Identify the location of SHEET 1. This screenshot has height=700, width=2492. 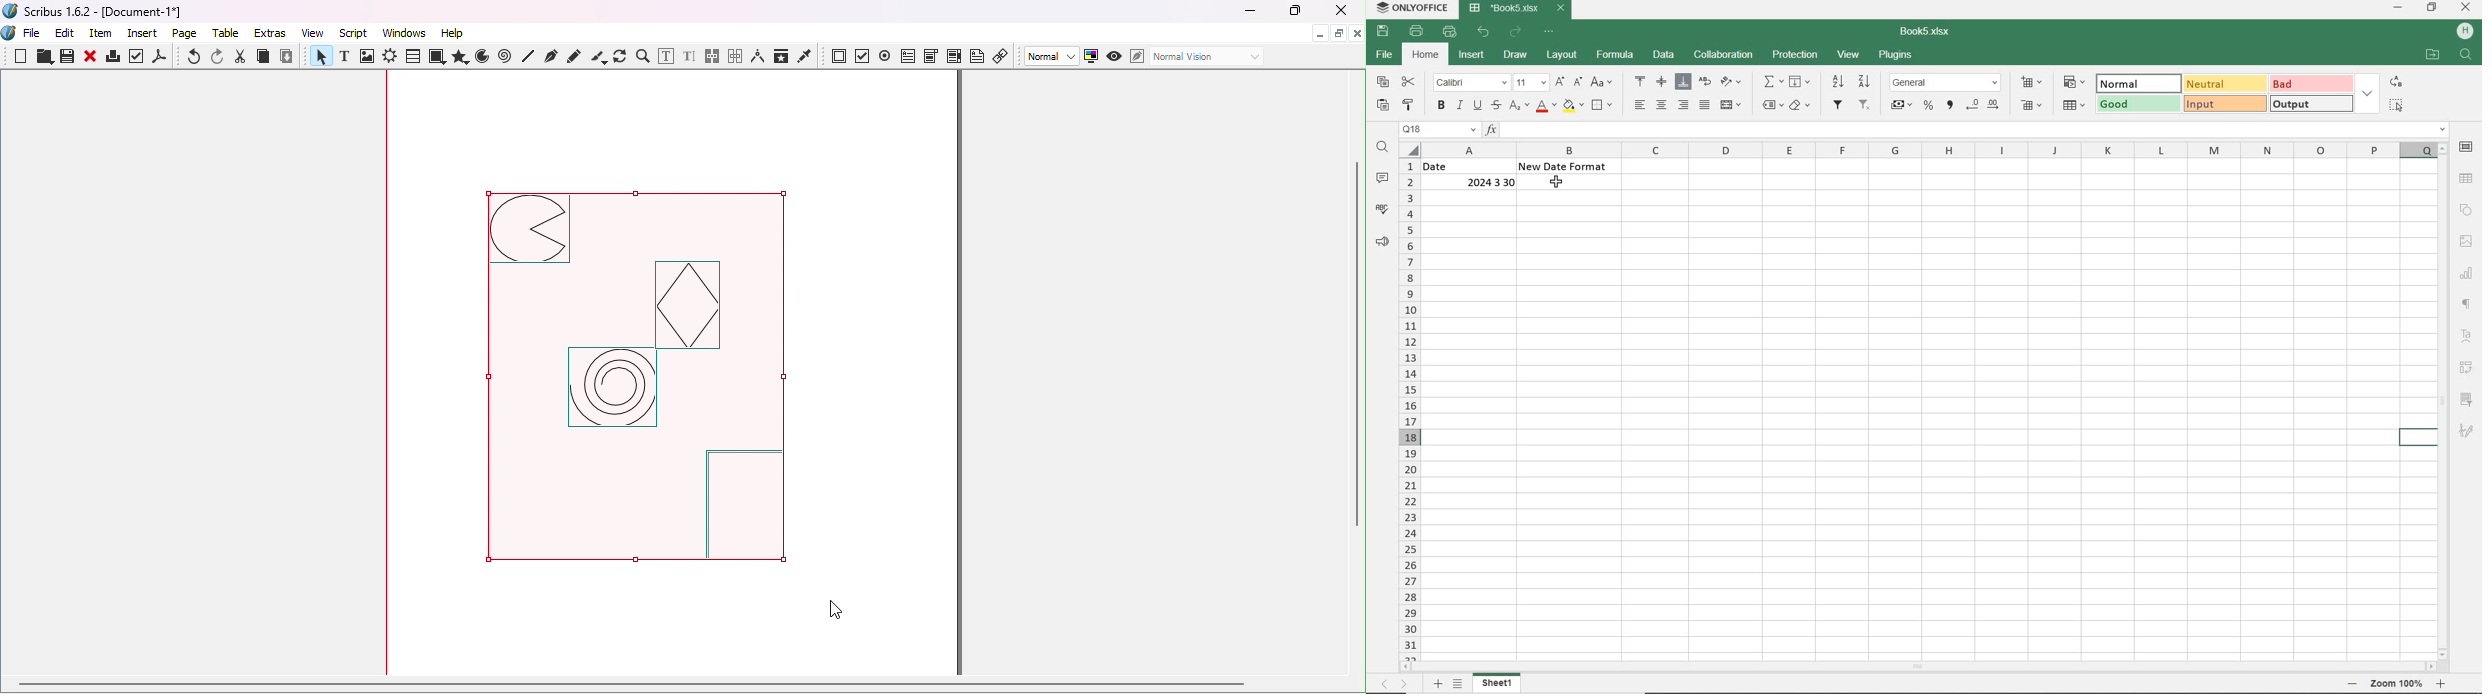
(1498, 683).